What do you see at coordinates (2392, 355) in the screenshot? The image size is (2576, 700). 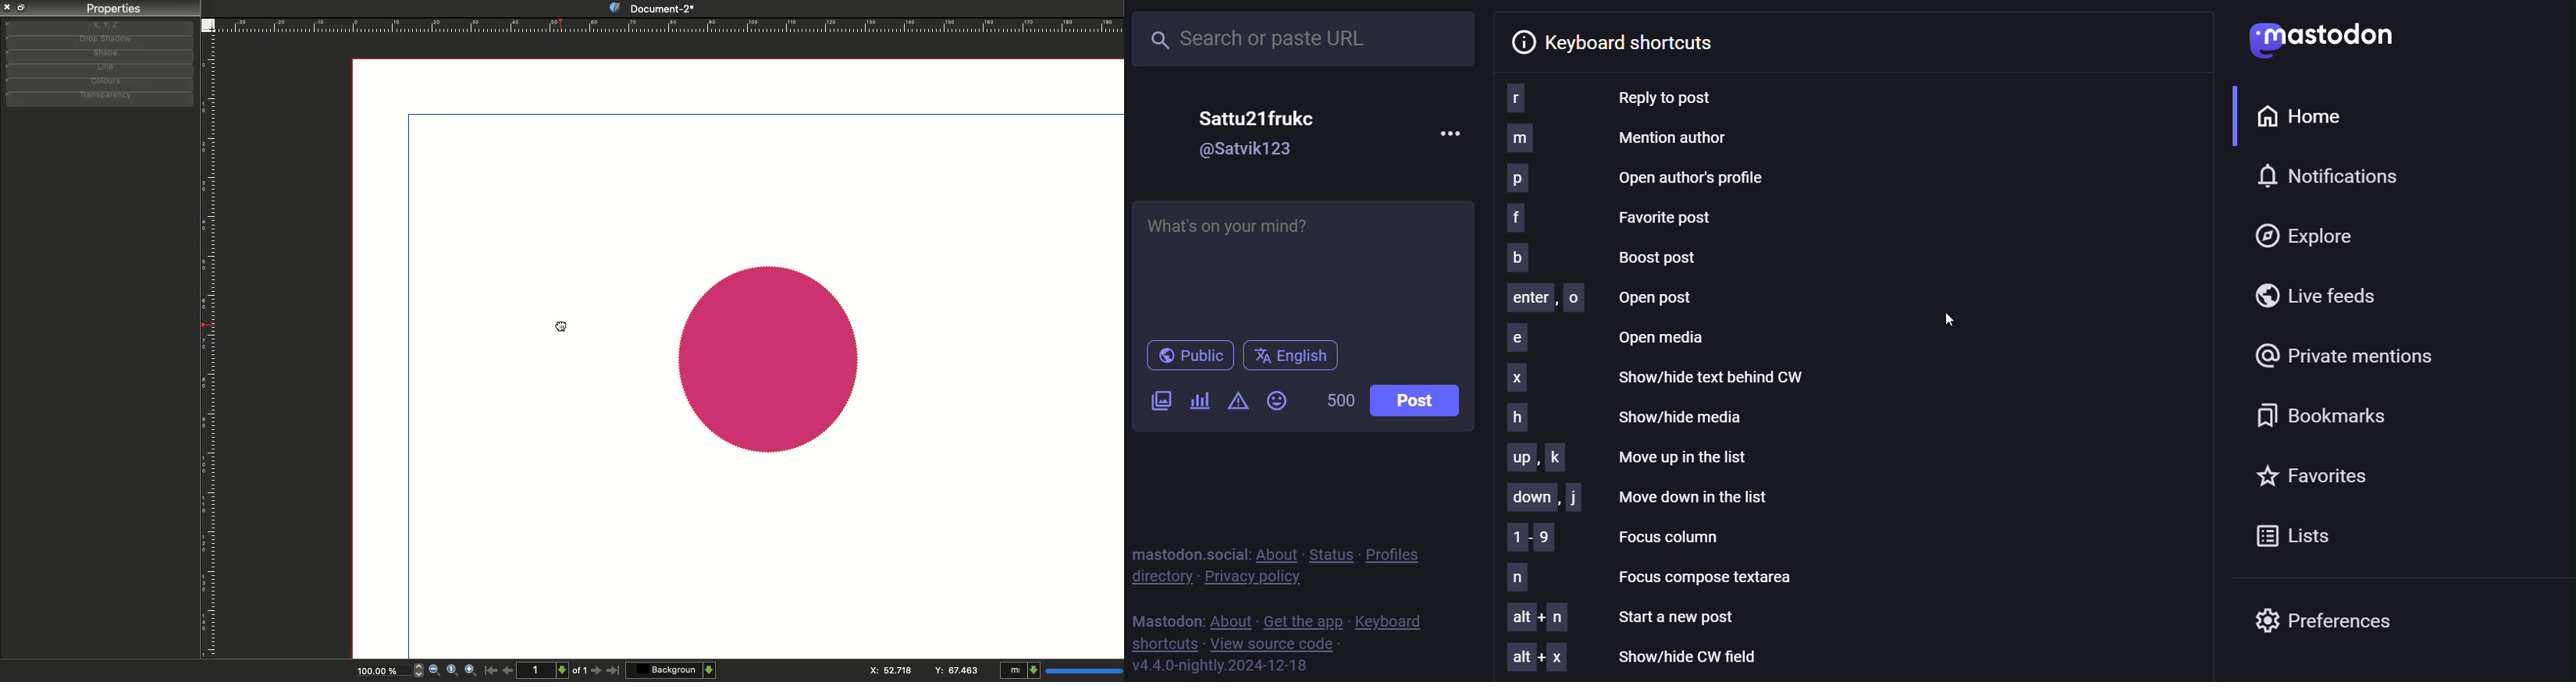 I see `private mentions` at bounding box center [2392, 355].